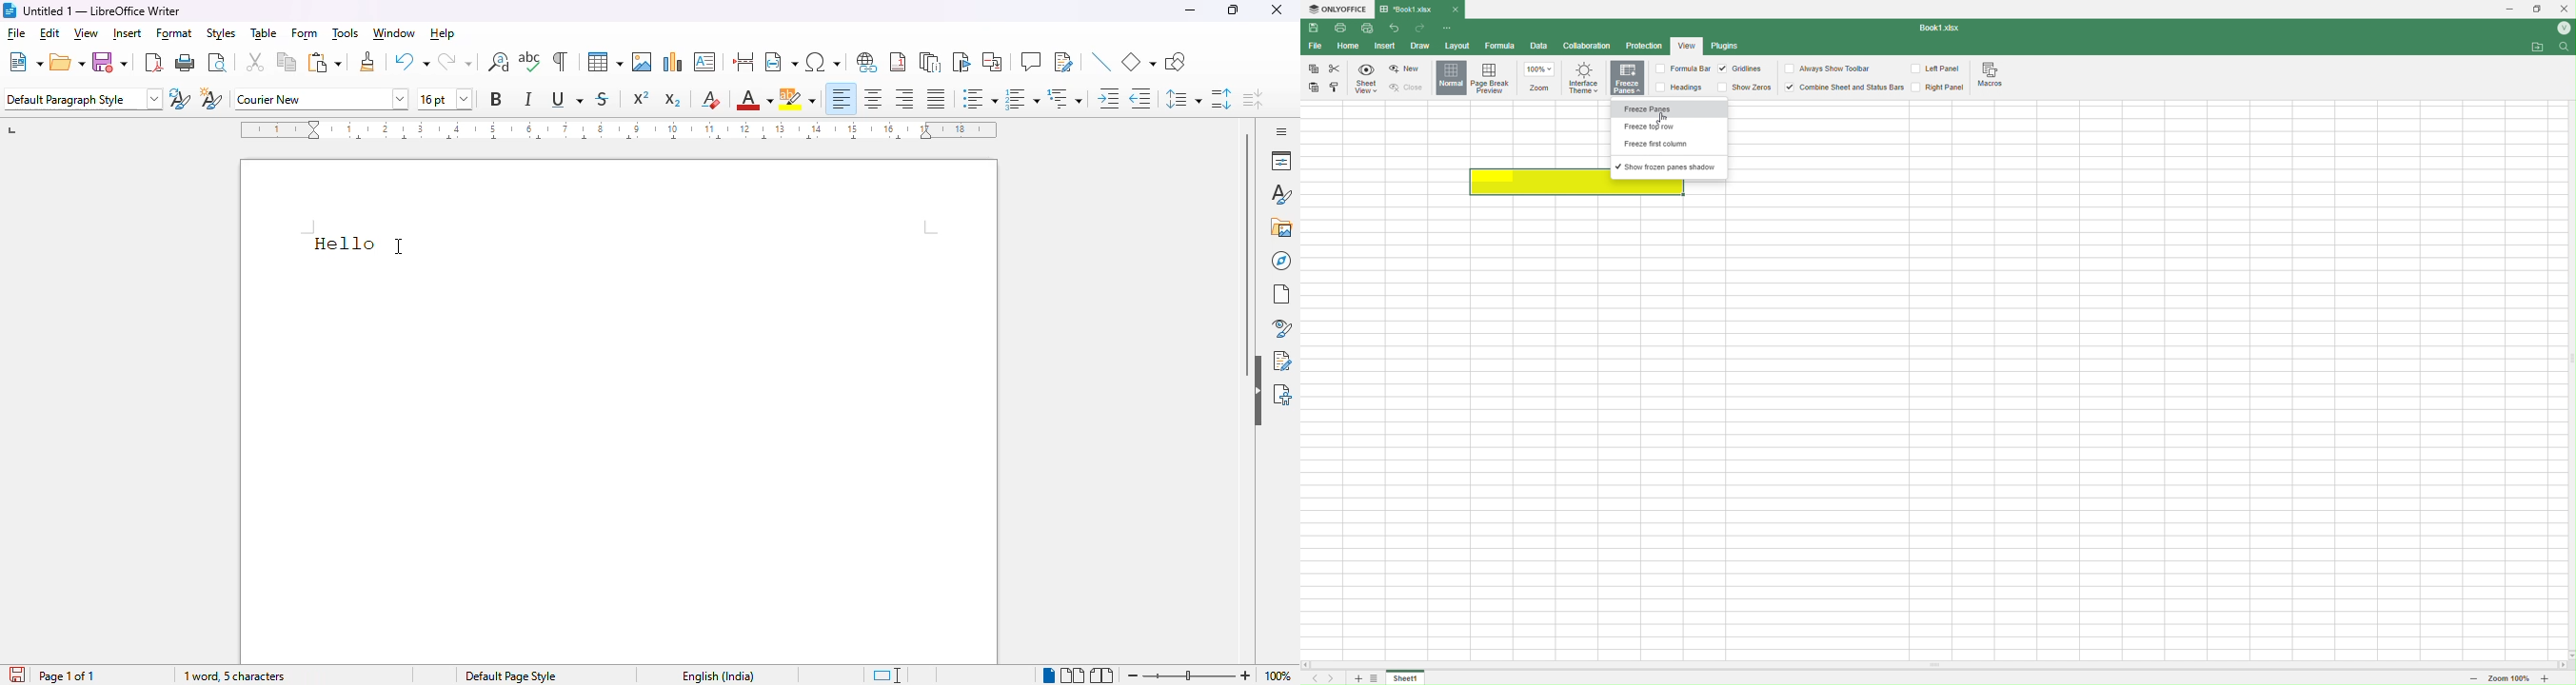 The width and height of the screenshot is (2576, 700). I want to click on italic, so click(530, 98).